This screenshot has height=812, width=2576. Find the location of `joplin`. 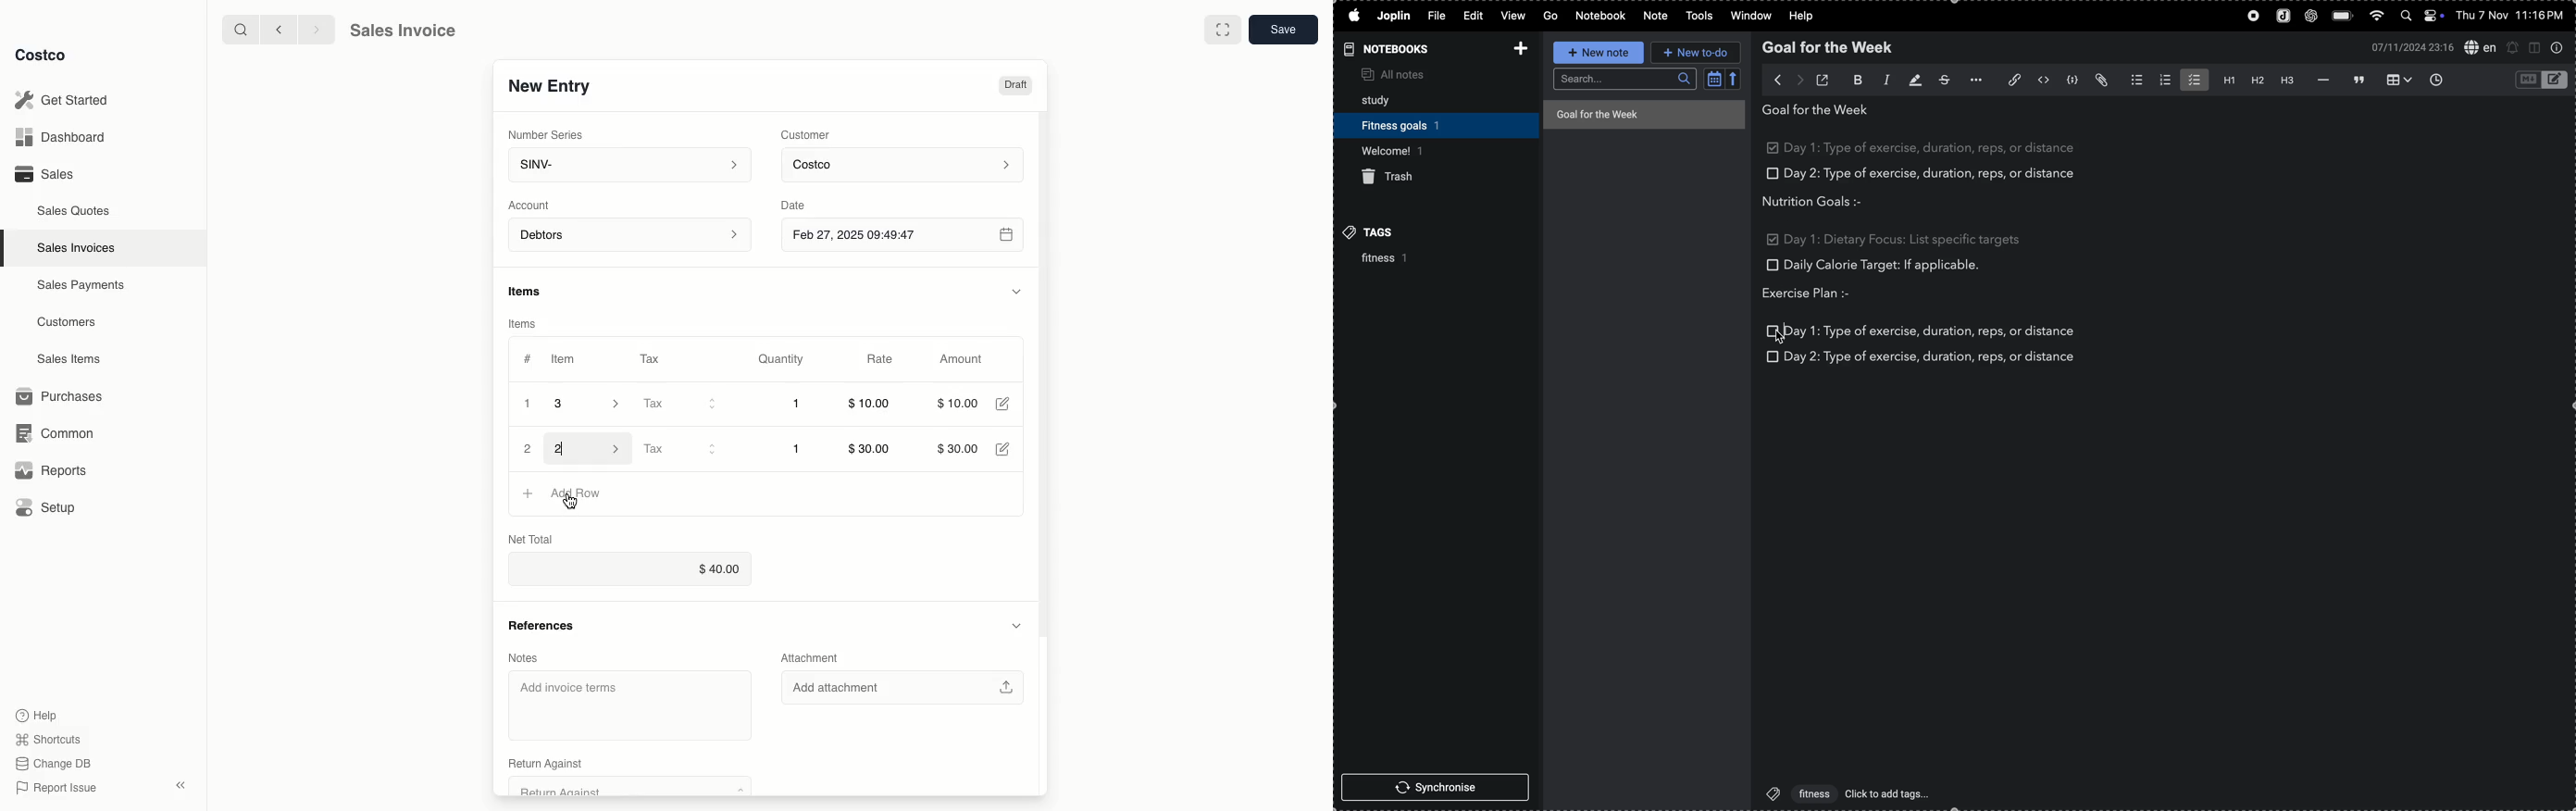

joplin is located at coordinates (2281, 15).